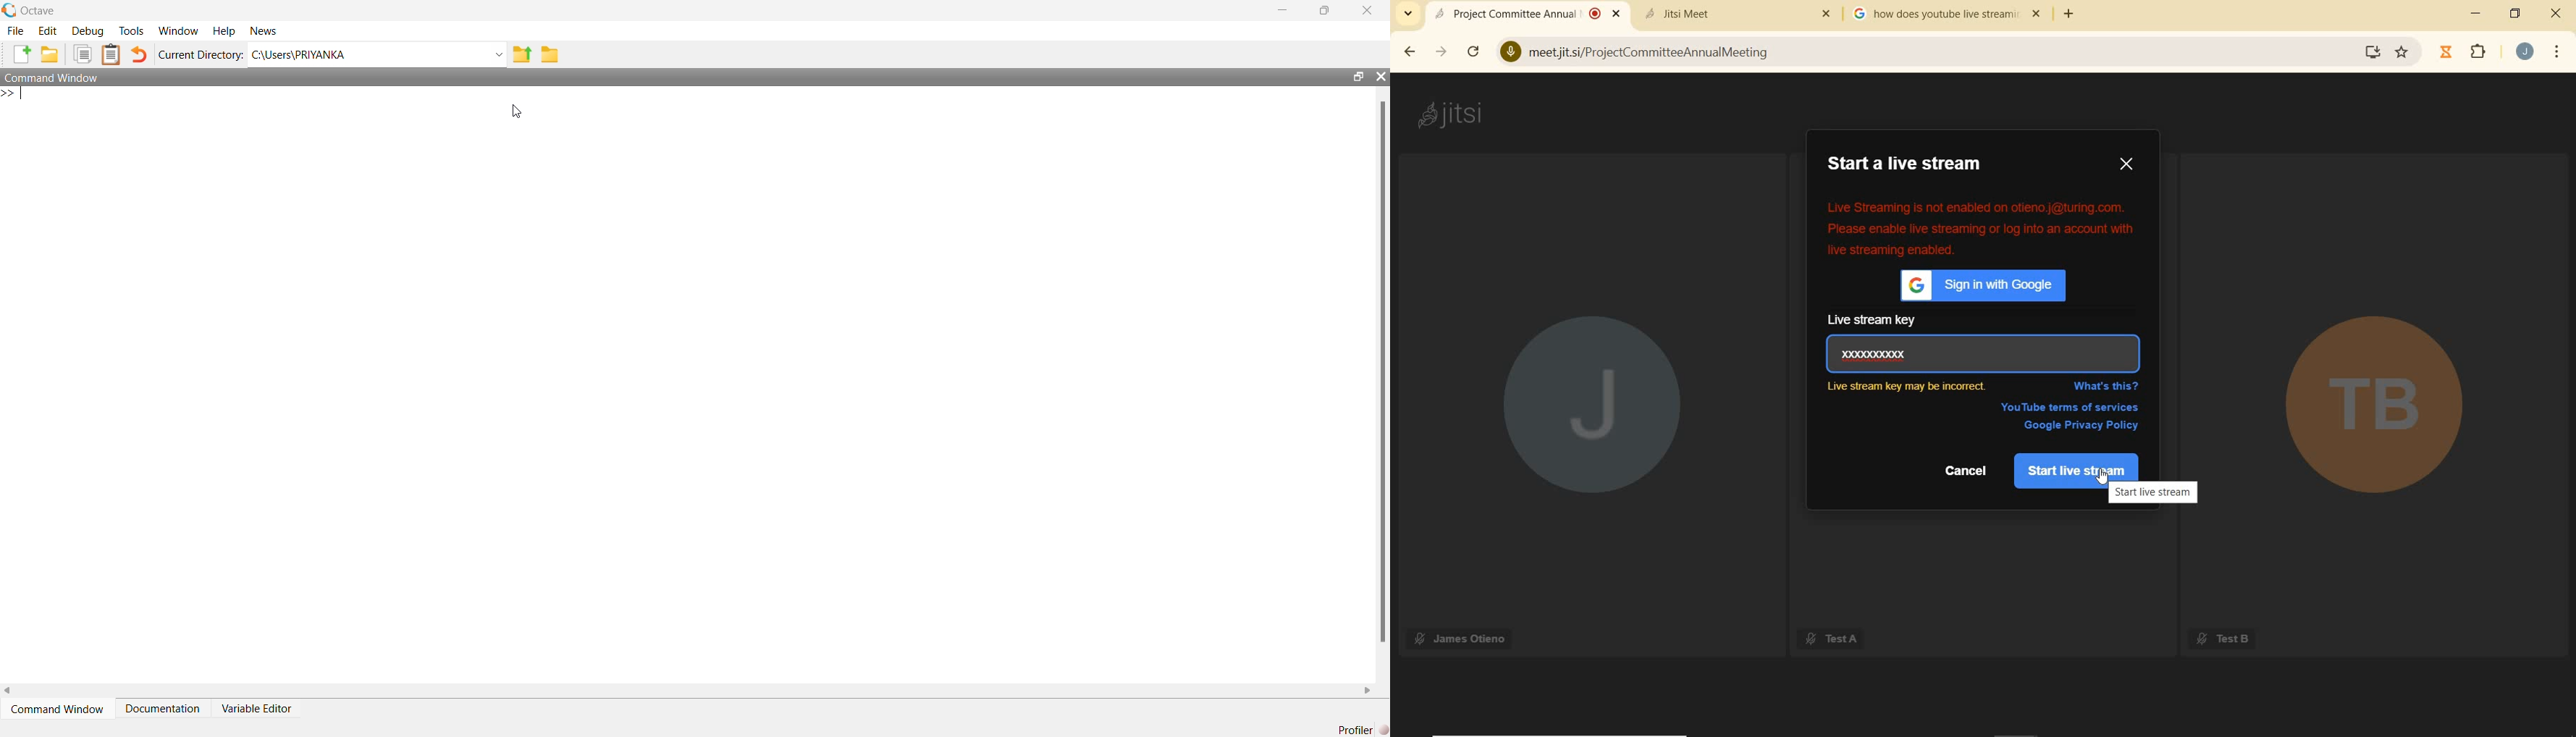 The height and width of the screenshot is (756, 2576). Describe the element at coordinates (1874, 355) in the screenshot. I see `live stream key` at that location.